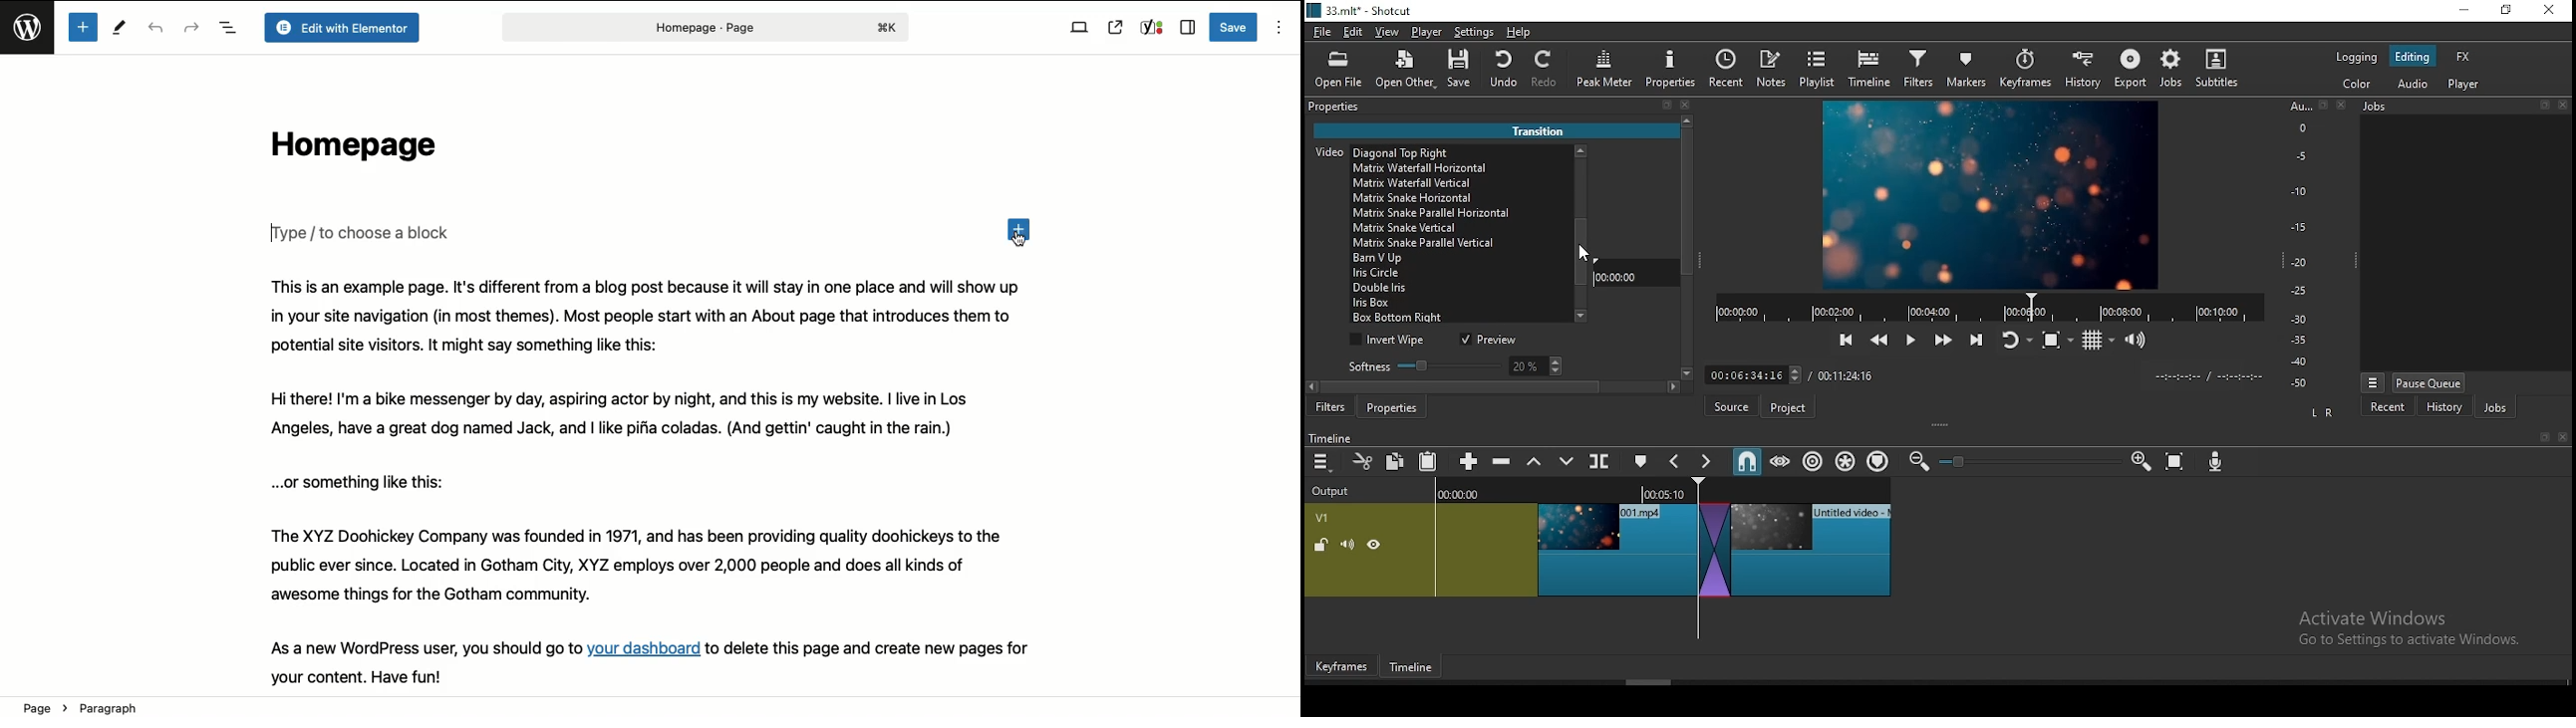 The width and height of the screenshot is (2576, 728). What do you see at coordinates (1813, 462) in the screenshot?
I see `ripple` at bounding box center [1813, 462].